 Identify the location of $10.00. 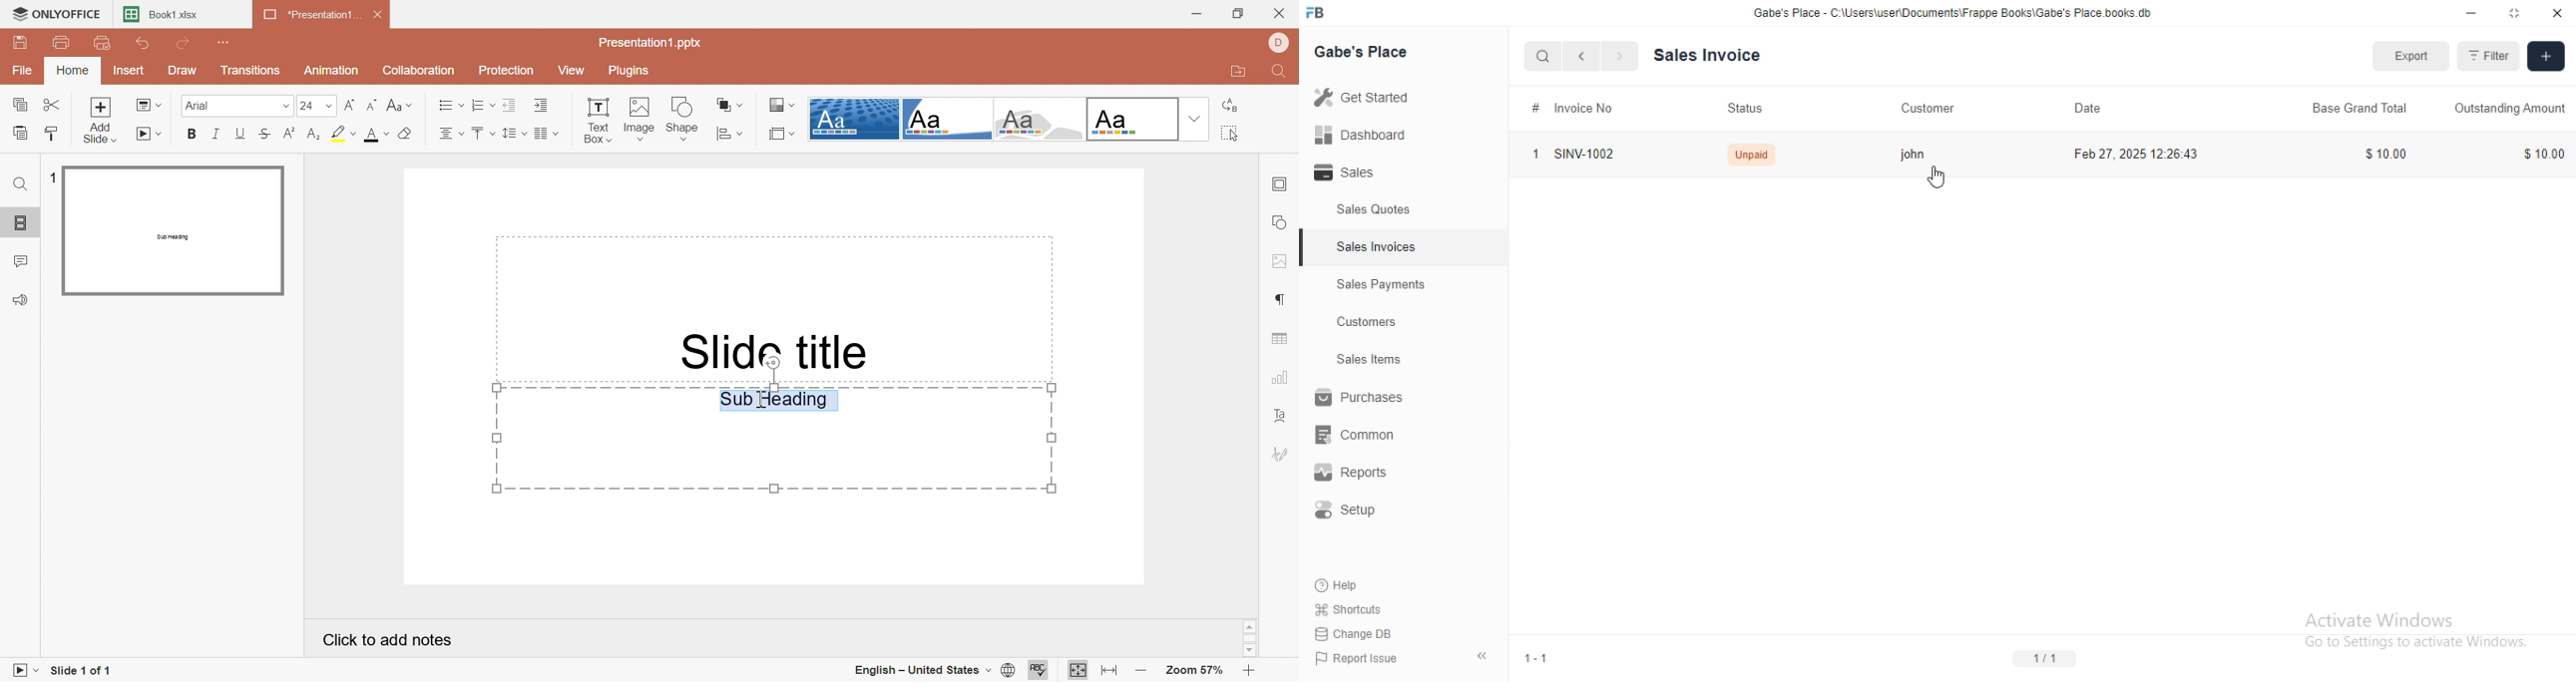
(2386, 155).